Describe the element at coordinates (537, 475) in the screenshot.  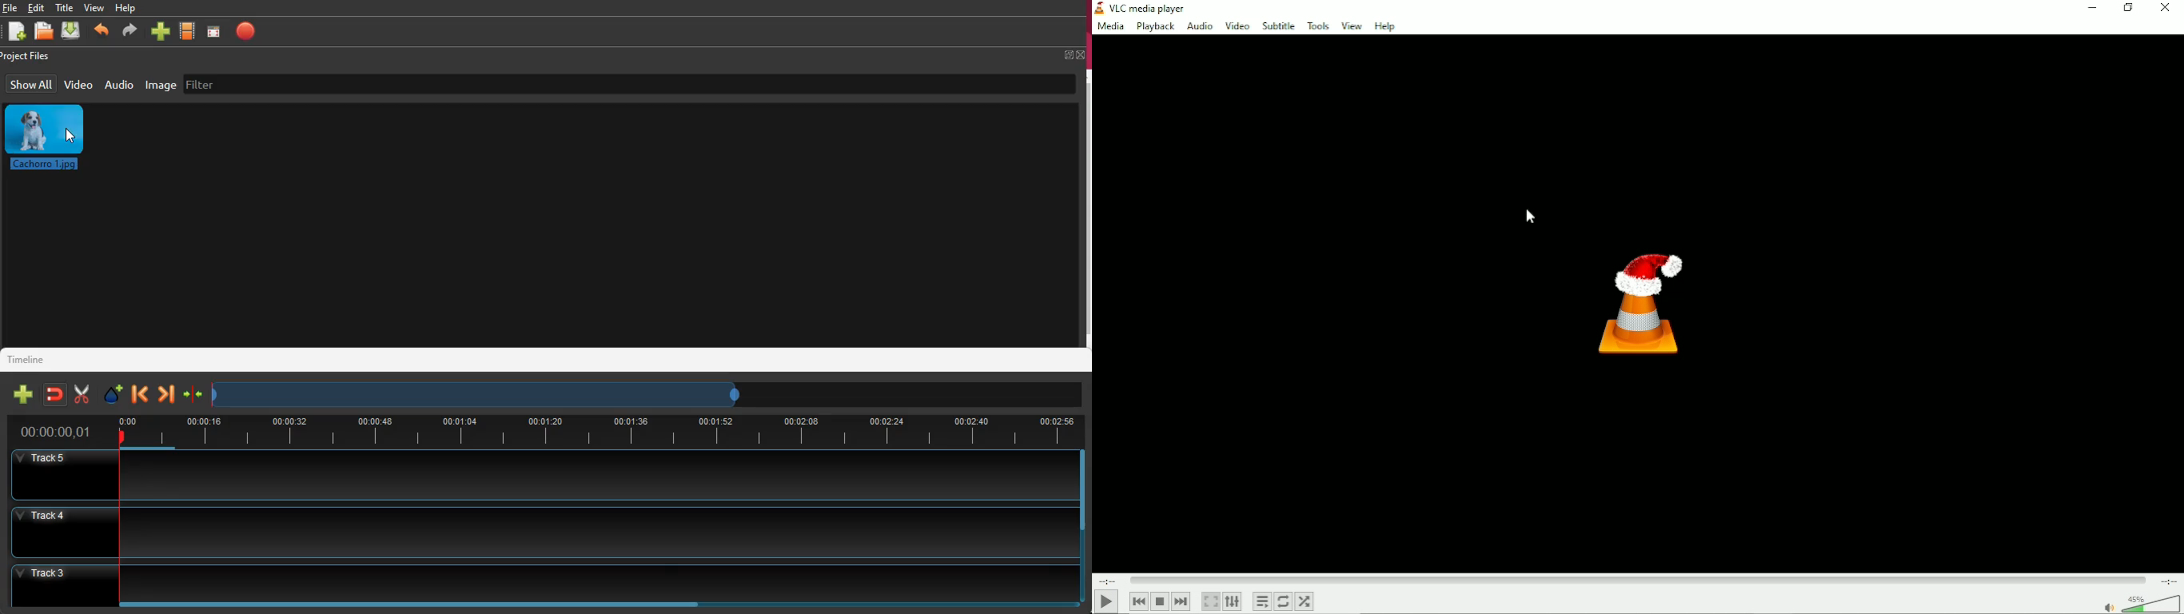
I see `track` at that location.